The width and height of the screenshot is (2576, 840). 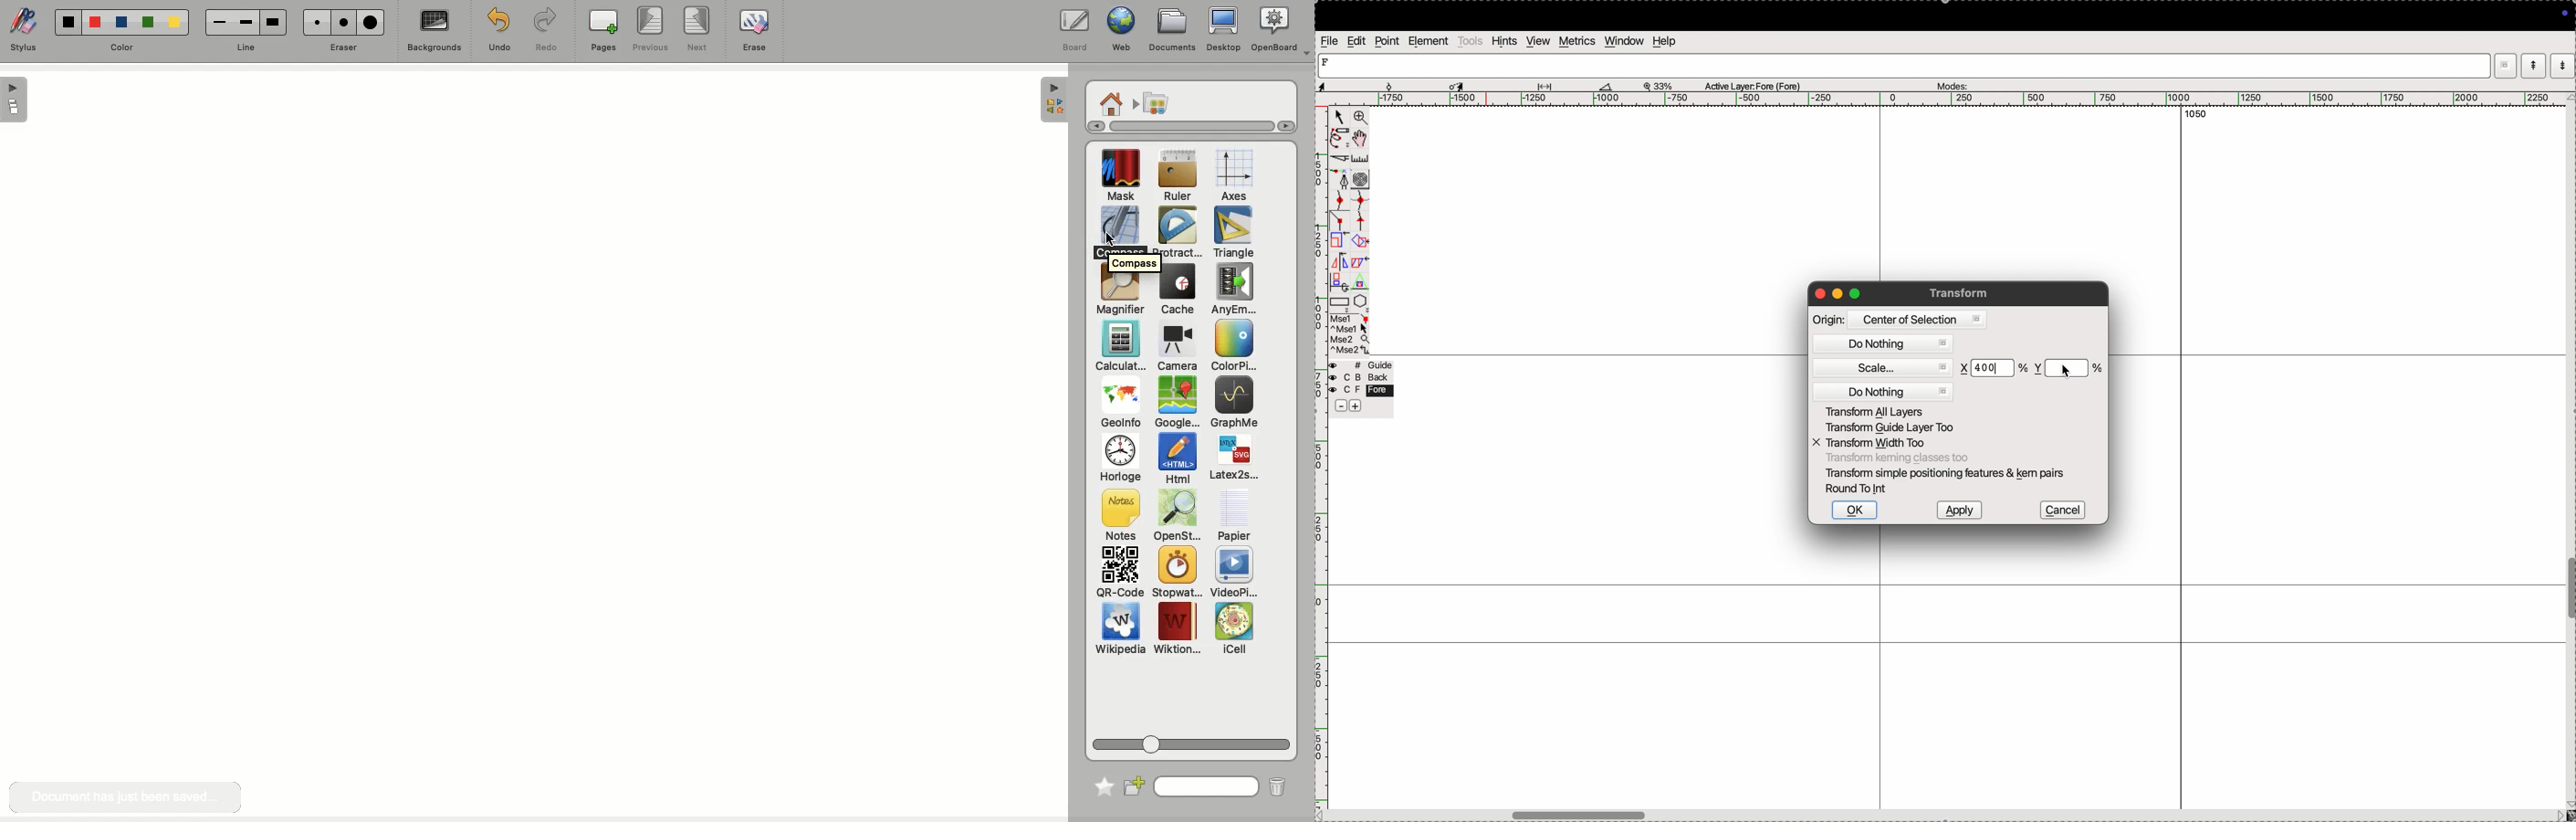 What do you see at coordinates (1578, 41) in the screenshot?
I see `metrics` at bounding box center [1578, 41].